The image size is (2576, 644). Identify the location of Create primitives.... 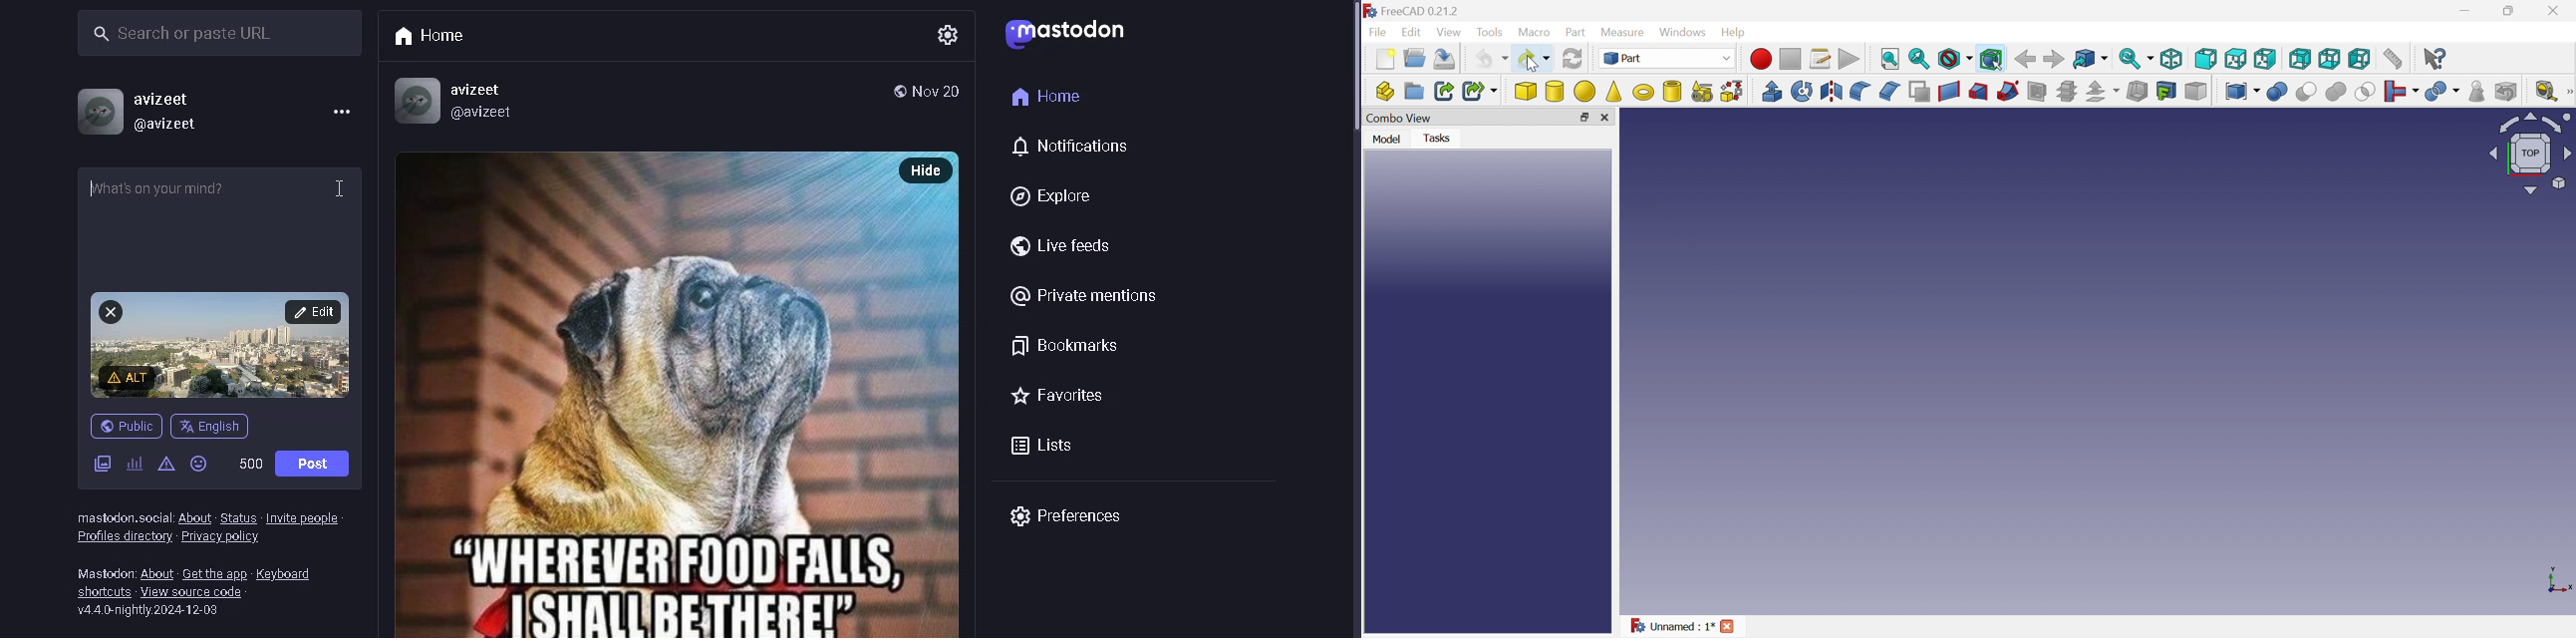
(1703, 92).